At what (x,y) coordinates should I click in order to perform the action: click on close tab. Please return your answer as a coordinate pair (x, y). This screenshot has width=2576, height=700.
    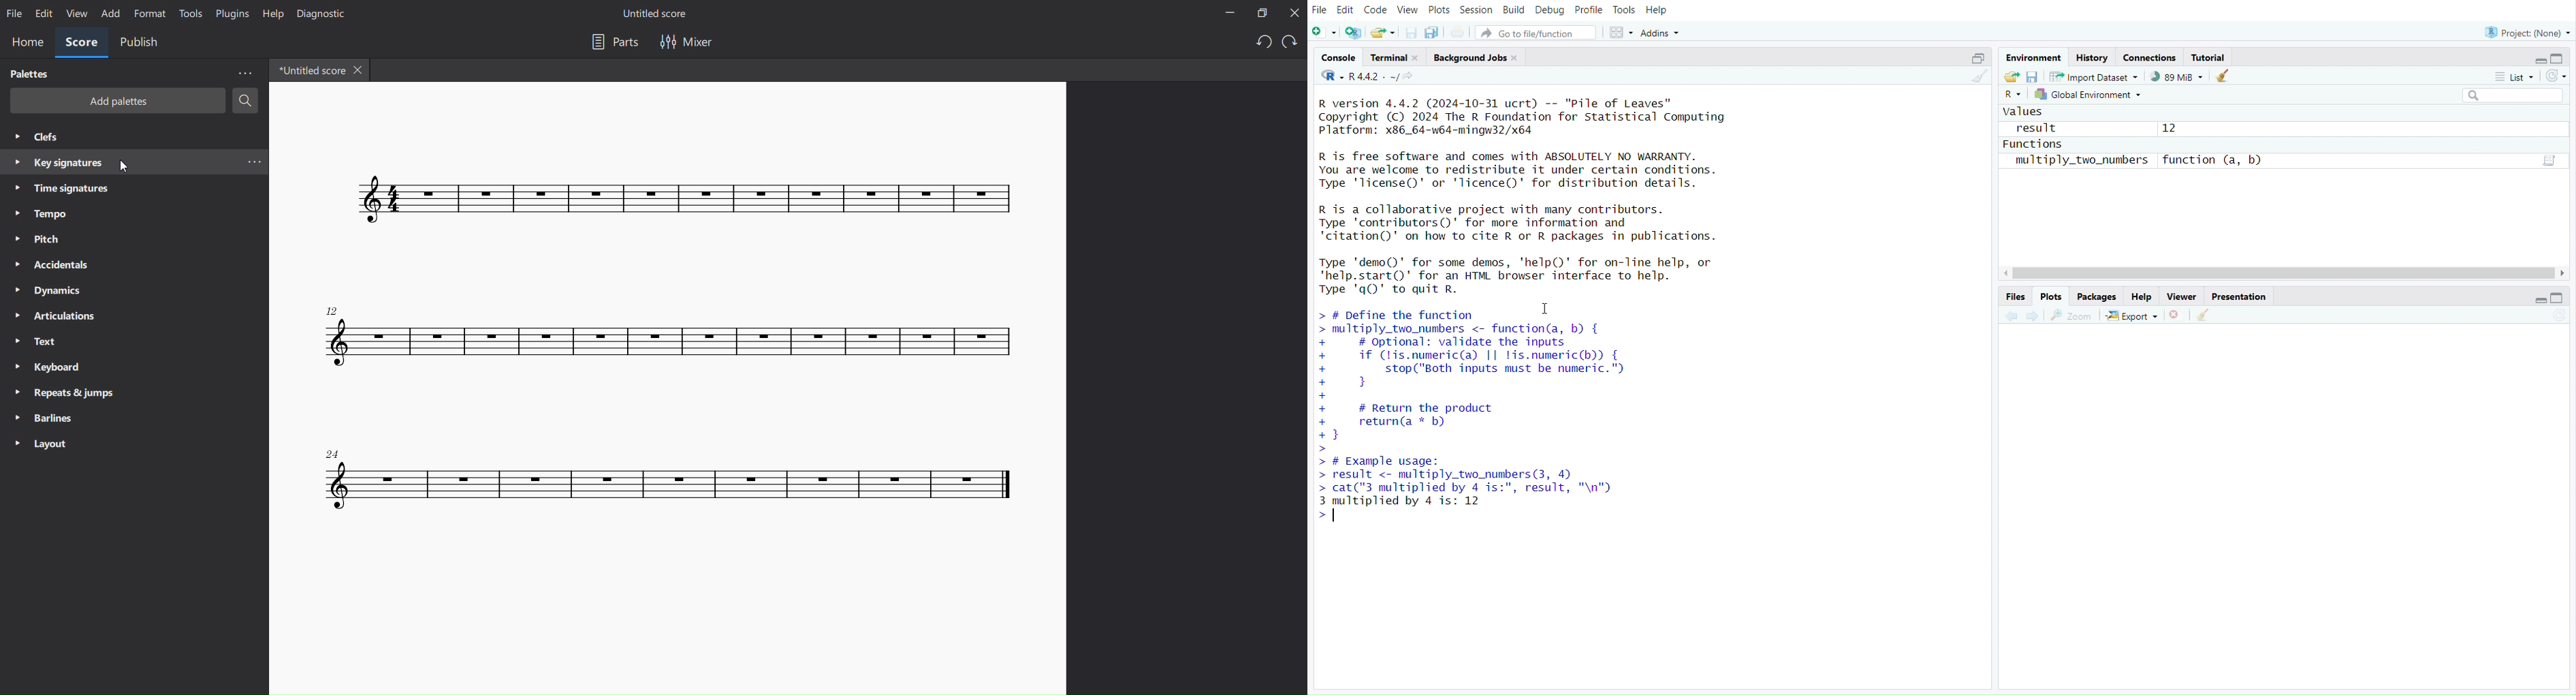
    Looking at the image, I should click on (360, 71).